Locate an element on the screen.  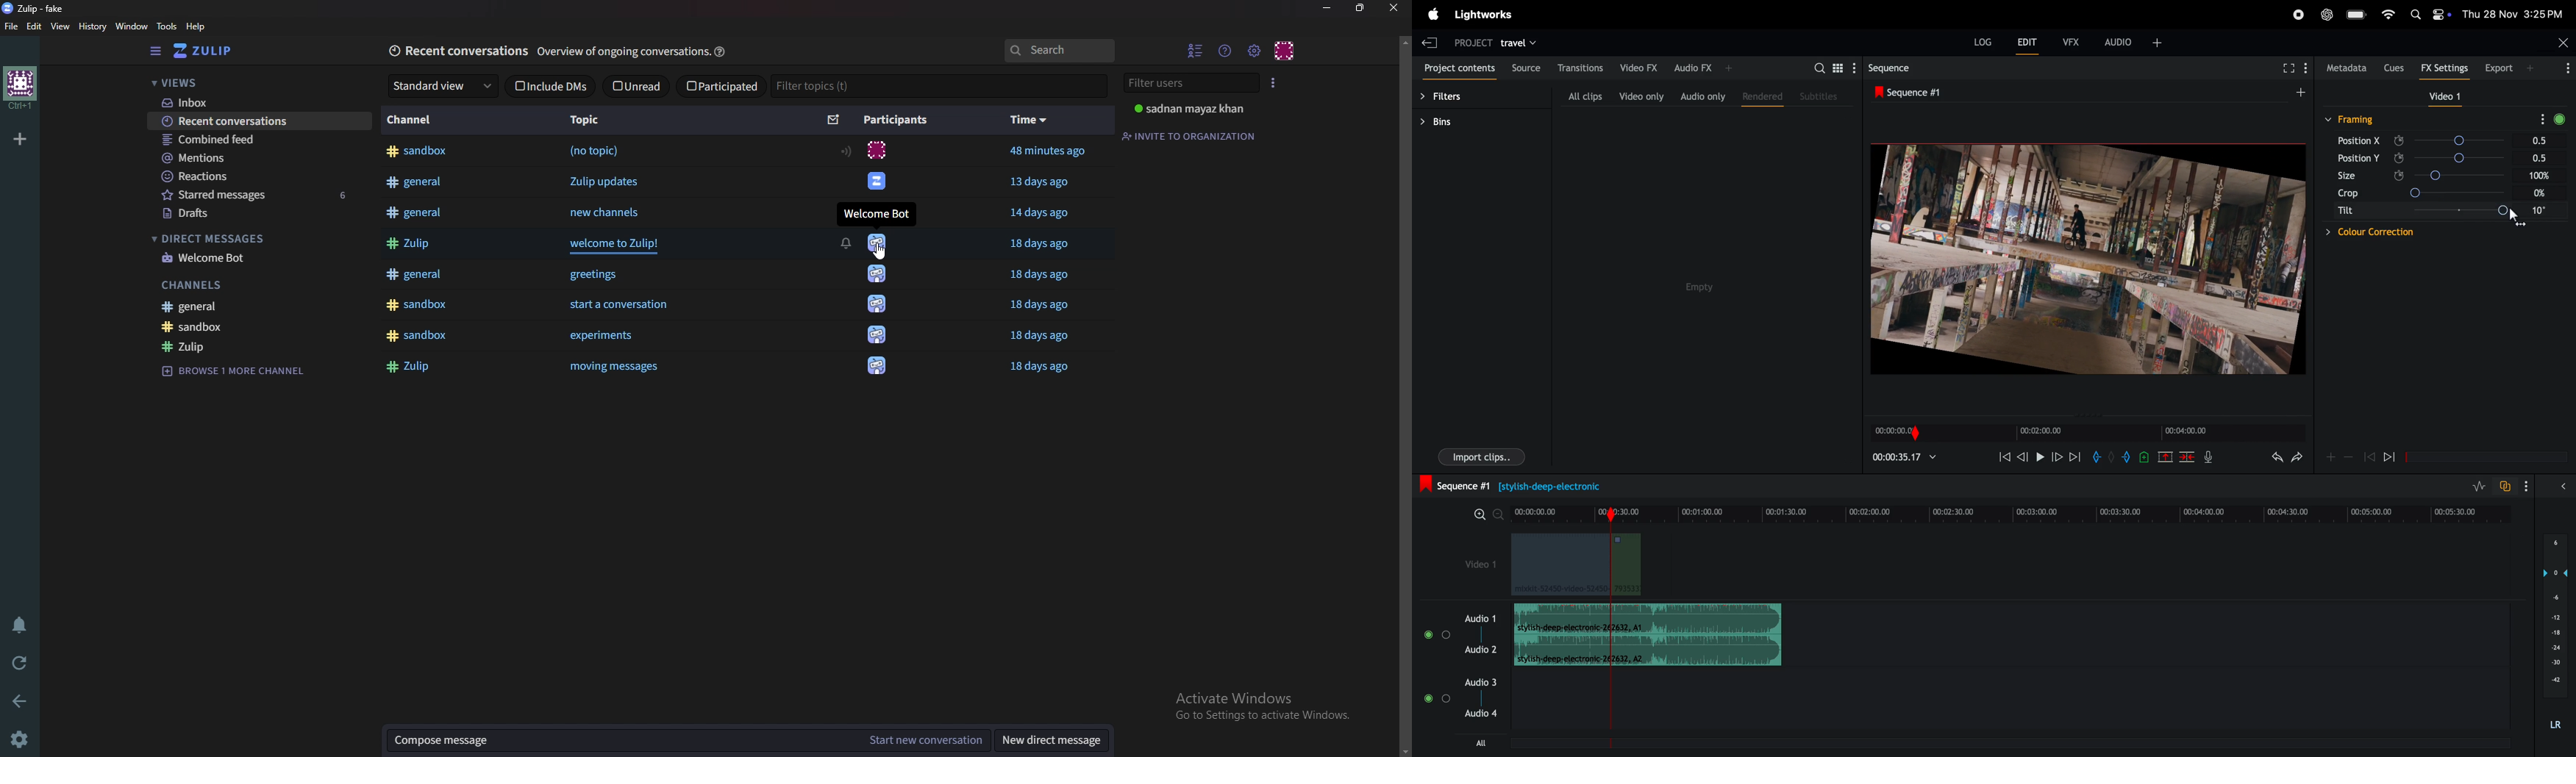
rewind is located at coordinates (2004, 456).